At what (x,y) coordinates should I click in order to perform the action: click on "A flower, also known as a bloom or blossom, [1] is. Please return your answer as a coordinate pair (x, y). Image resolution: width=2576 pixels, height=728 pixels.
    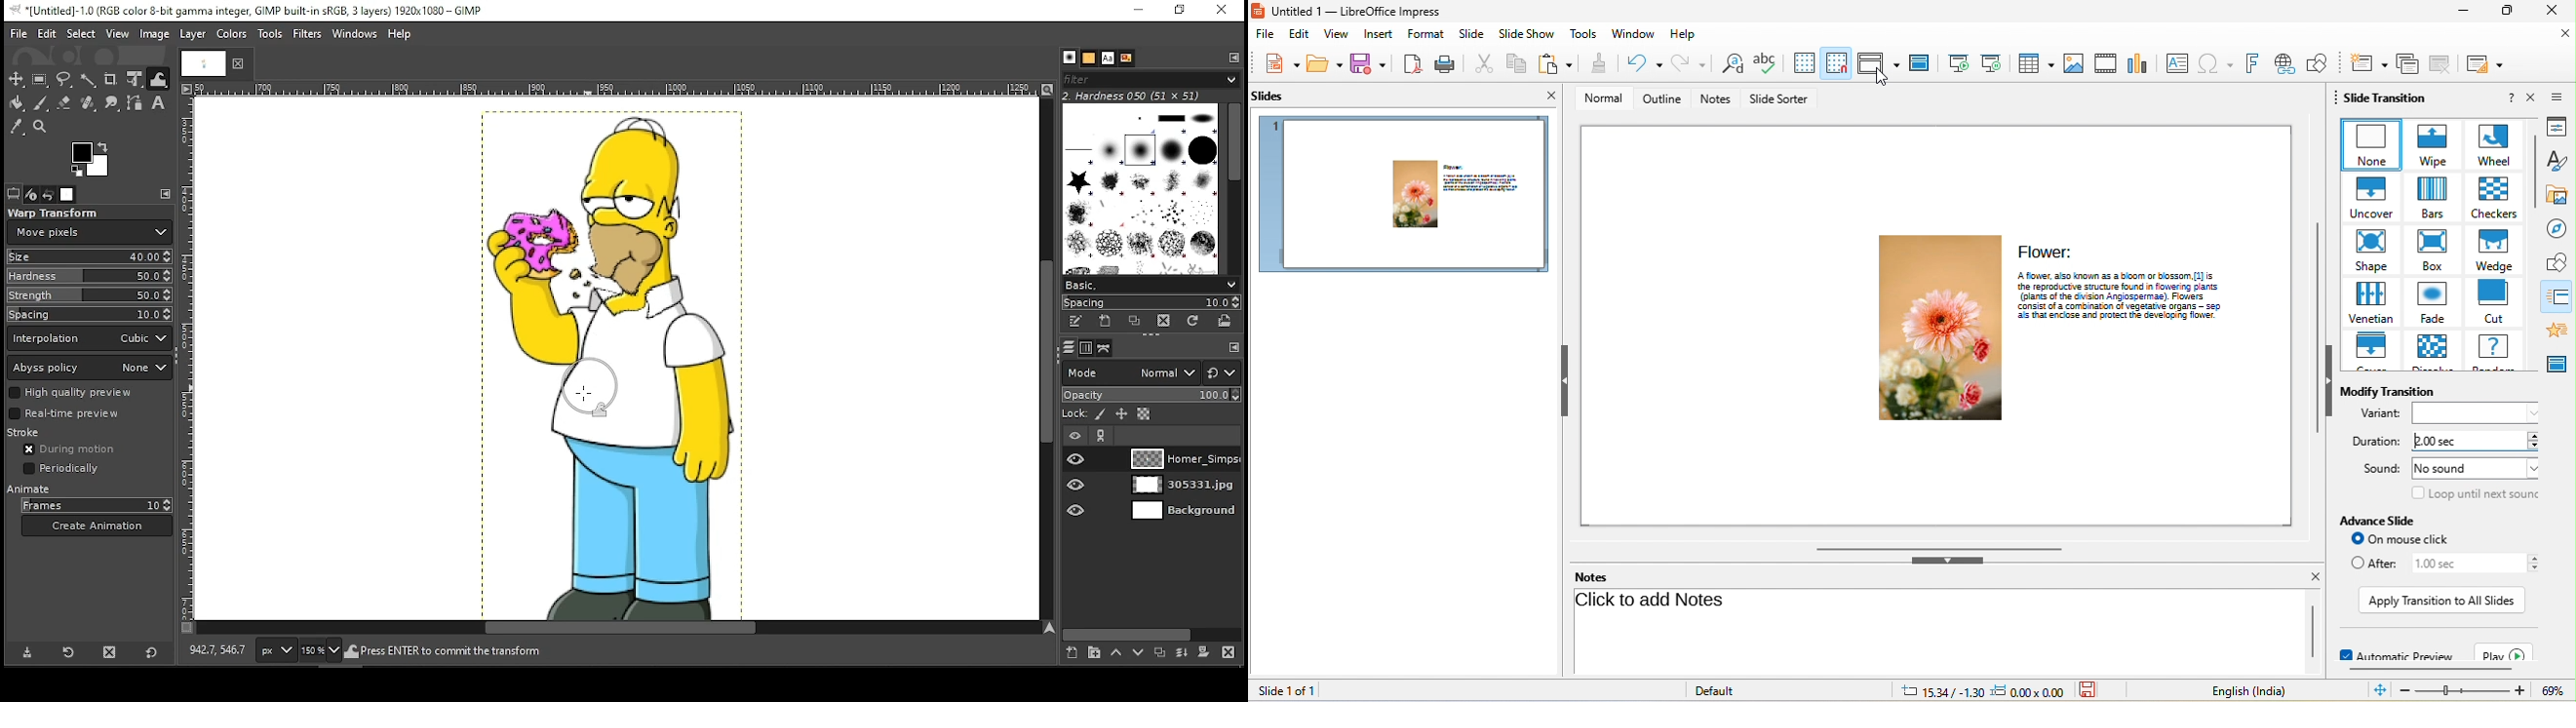
    Looking at the image, I should click on (2130, 274).